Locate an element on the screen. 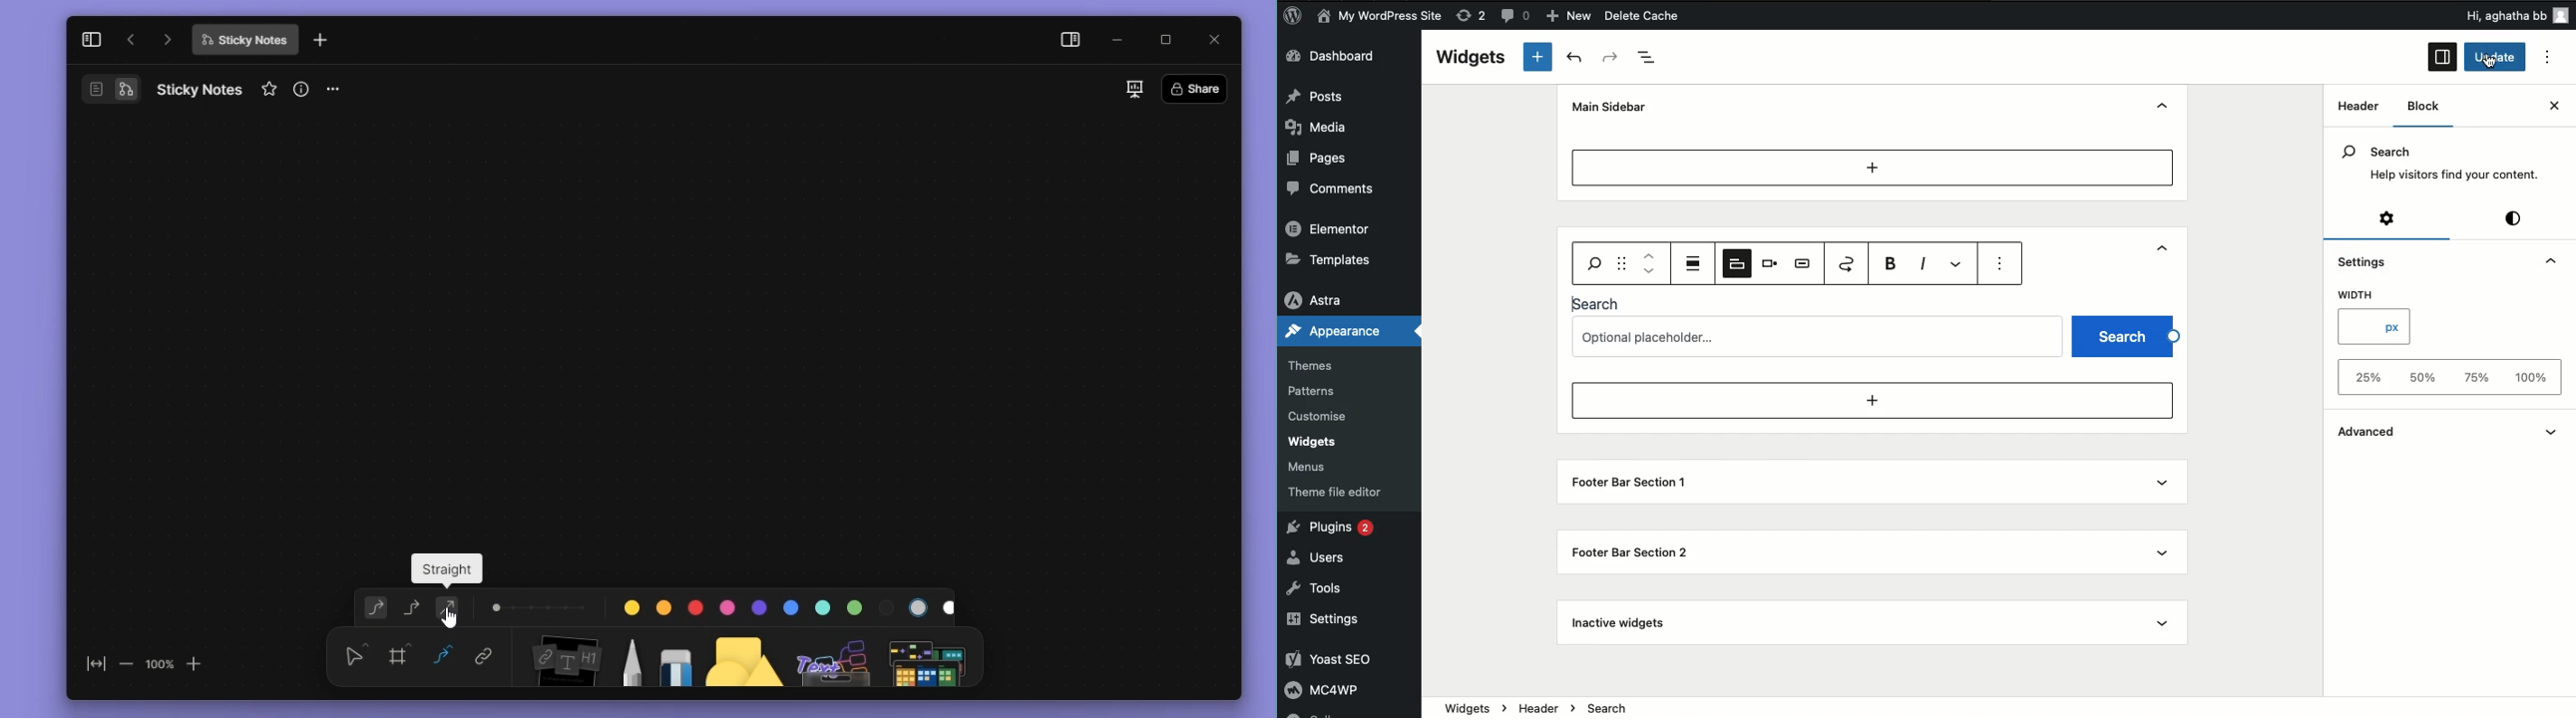  share is located at coordinates (1200, 88).